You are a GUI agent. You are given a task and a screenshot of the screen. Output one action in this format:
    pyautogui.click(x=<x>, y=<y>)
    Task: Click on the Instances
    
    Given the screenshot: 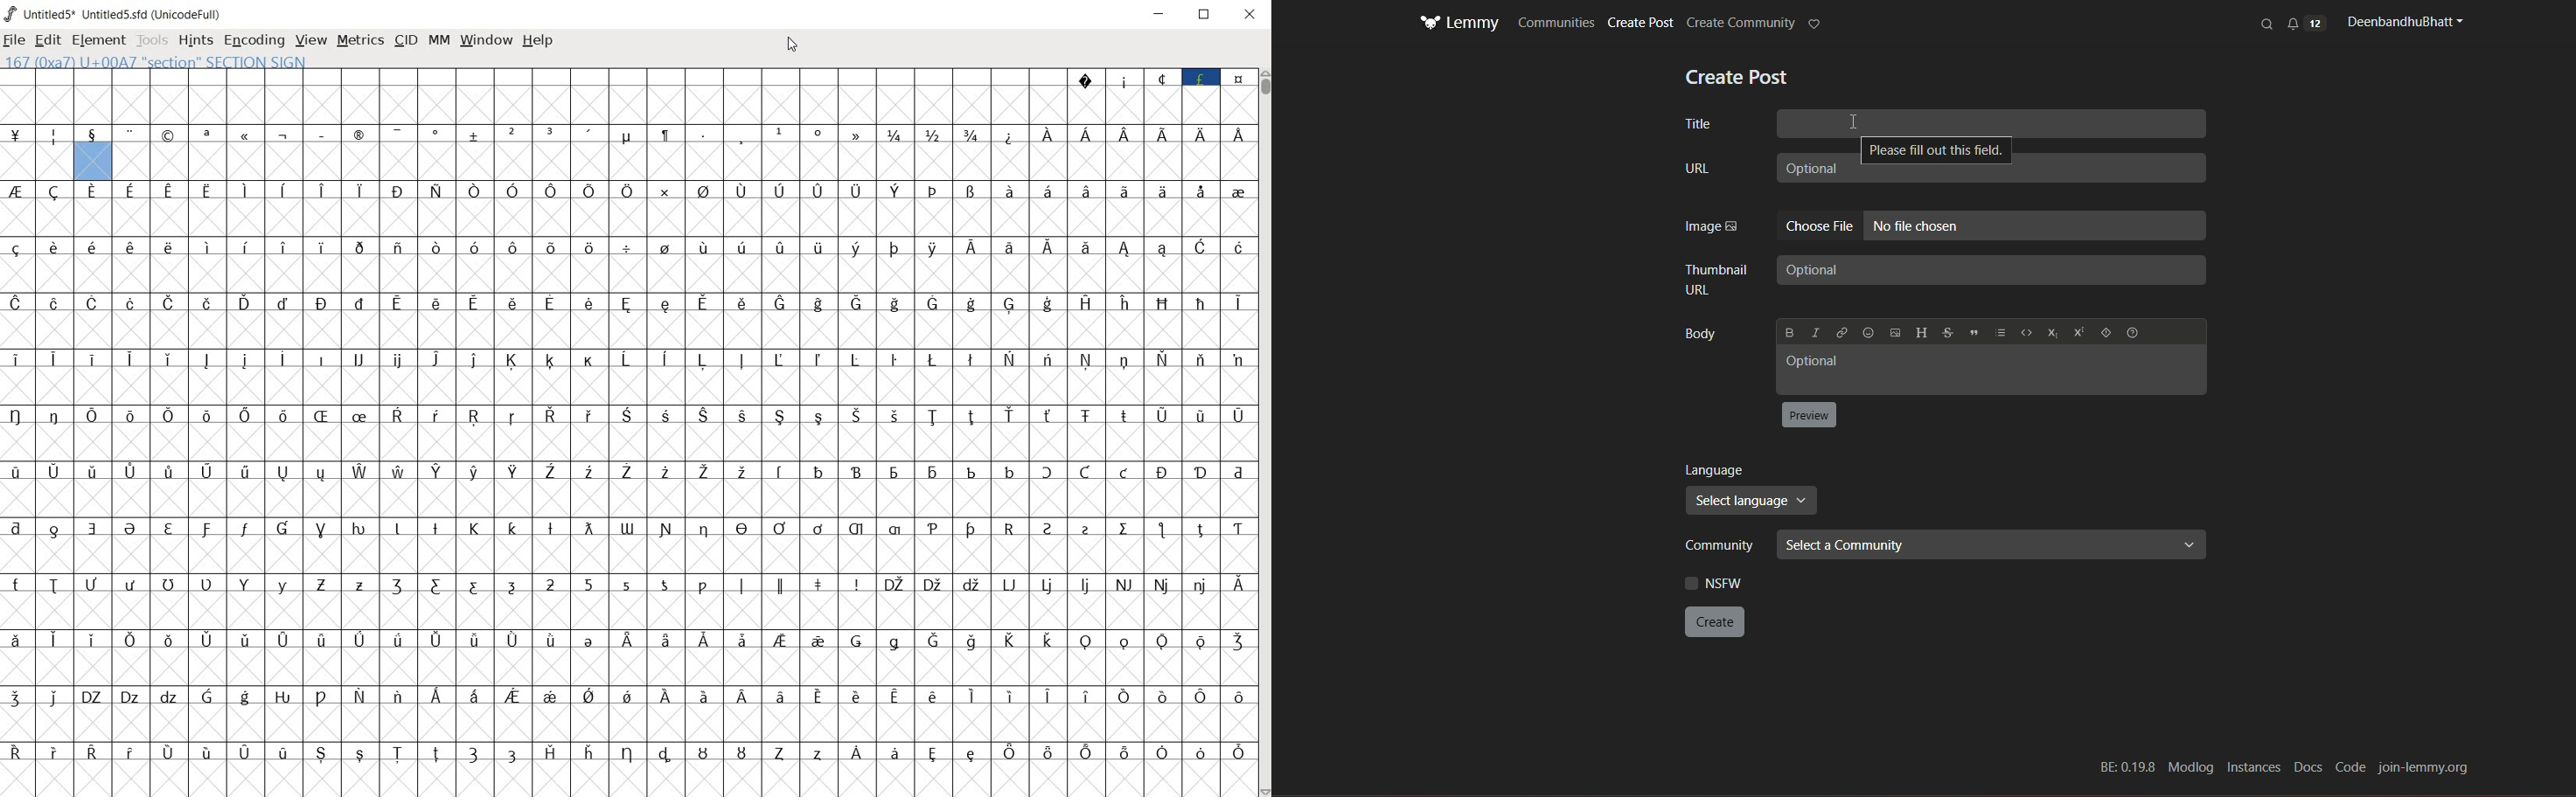 What is the action you would take?
    pyautogui.click(x=2252, y=768)
    